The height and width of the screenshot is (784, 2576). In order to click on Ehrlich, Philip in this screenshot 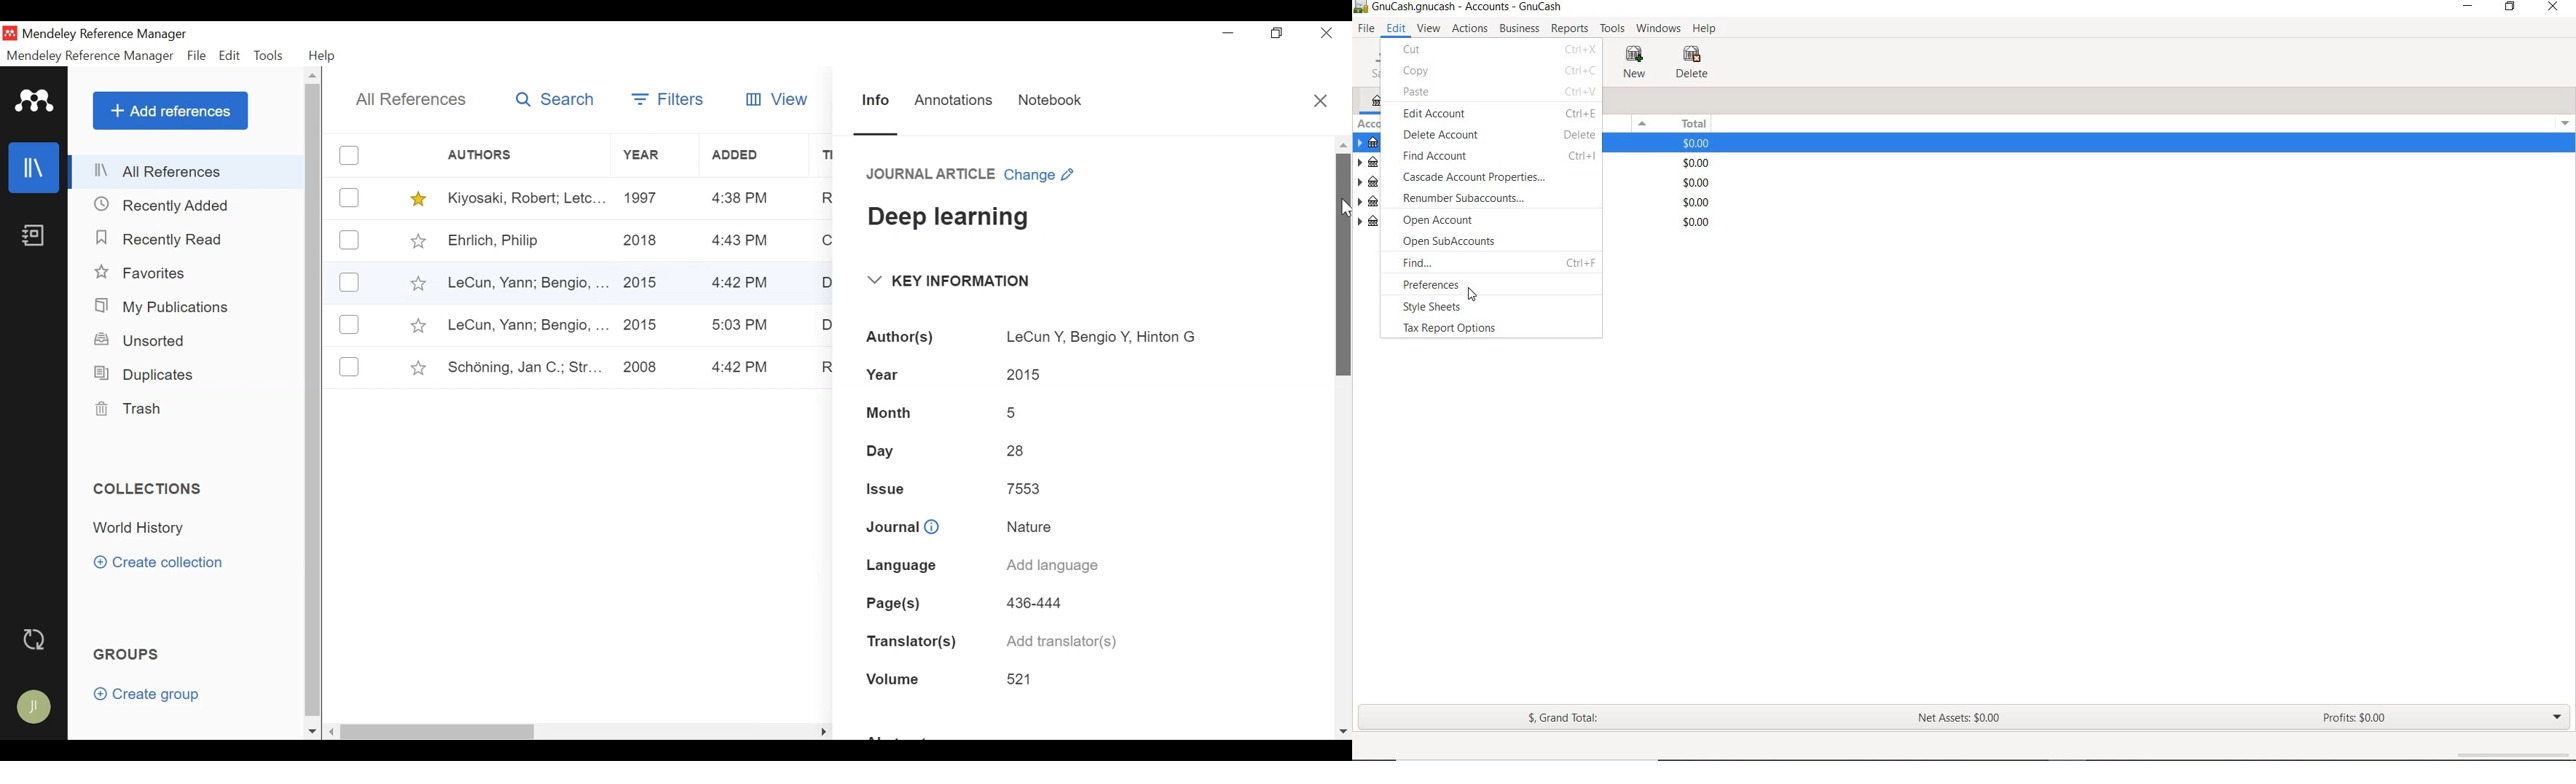, I will do `click(525, 242)`.